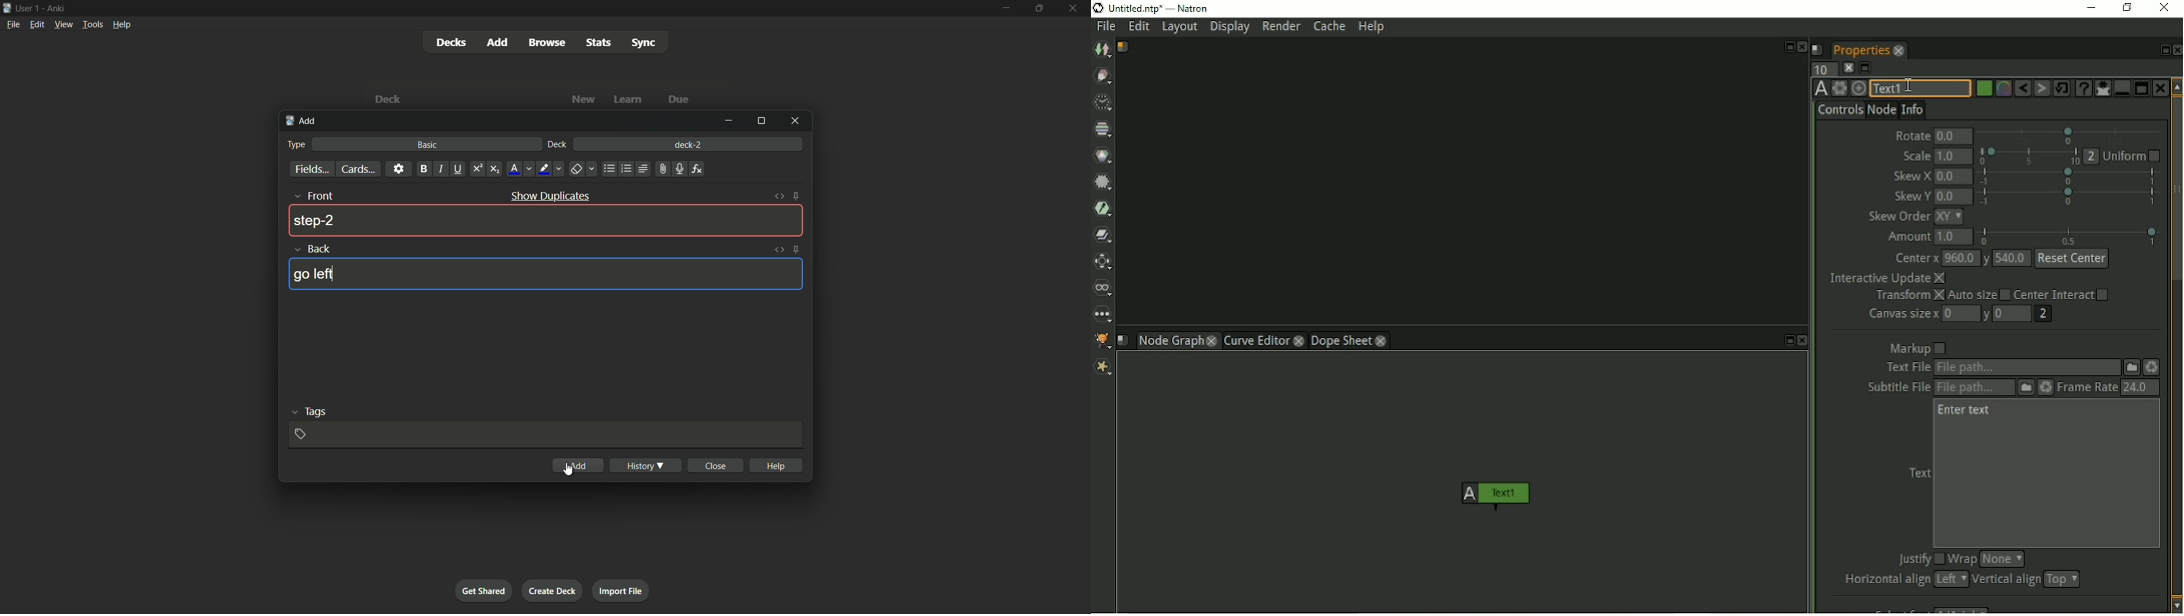 The width and height of the screenshot is (2184, 616). Describe the element at coordinates (495, 169) in the screenshot. I see `subscript` at that location.